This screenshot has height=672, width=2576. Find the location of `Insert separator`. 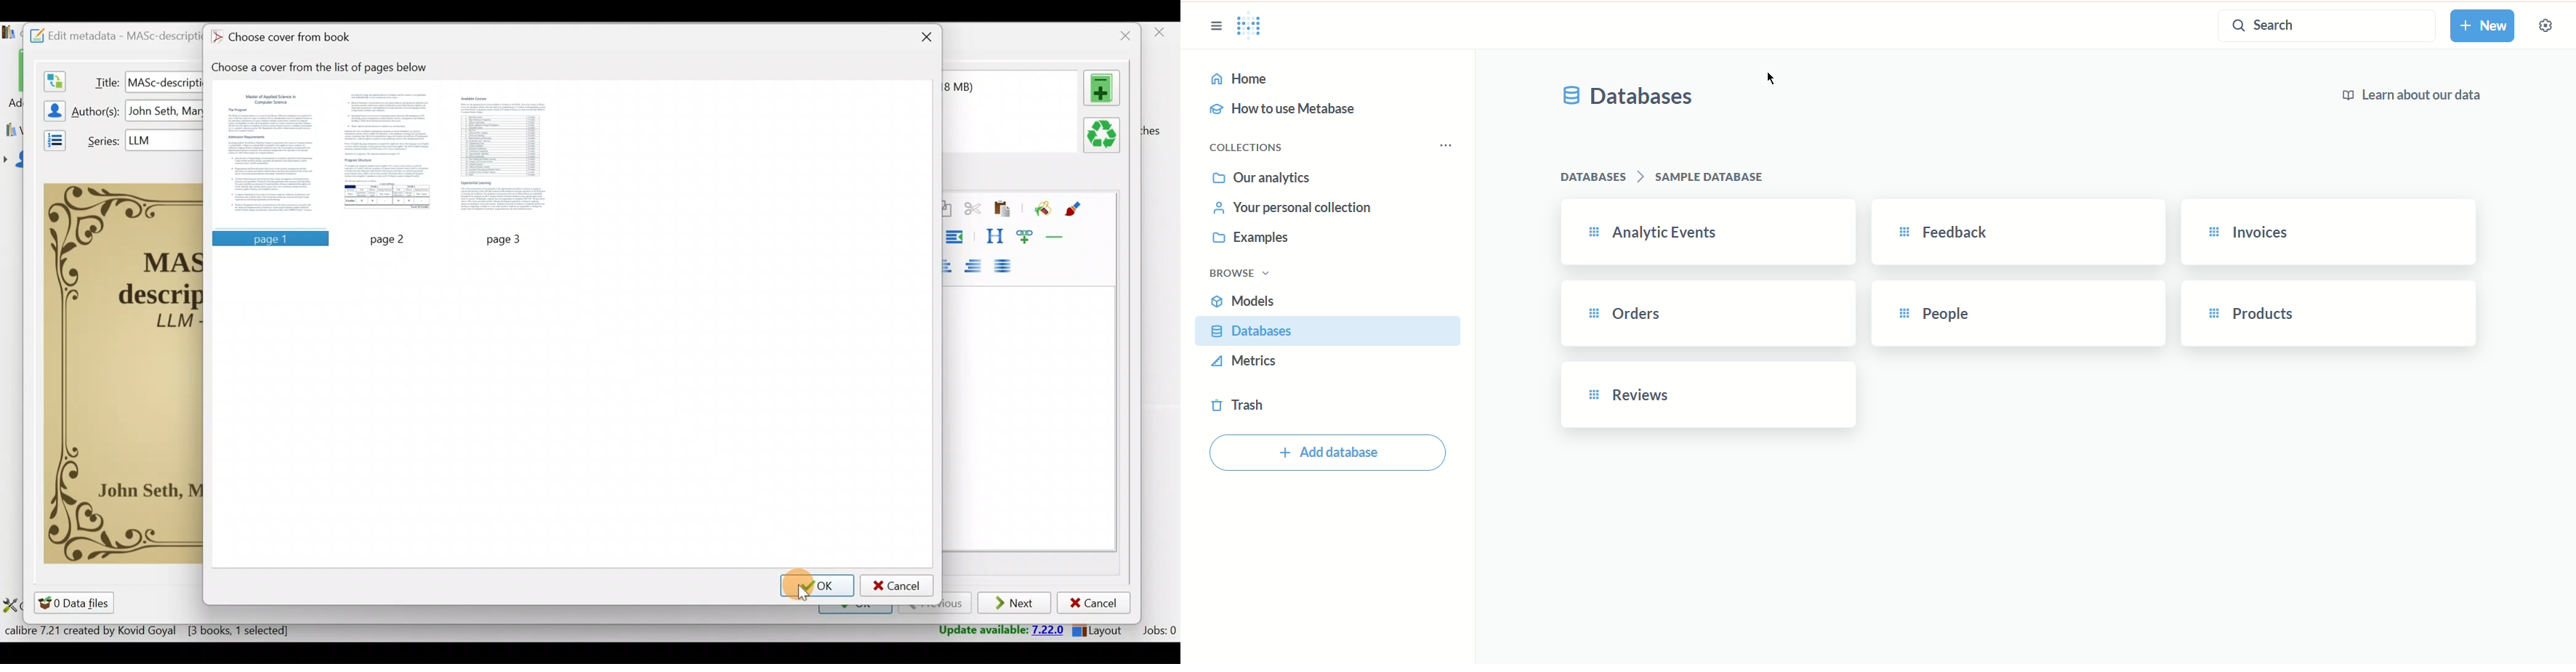

Insert separator is located at coordinates (1059, 237).